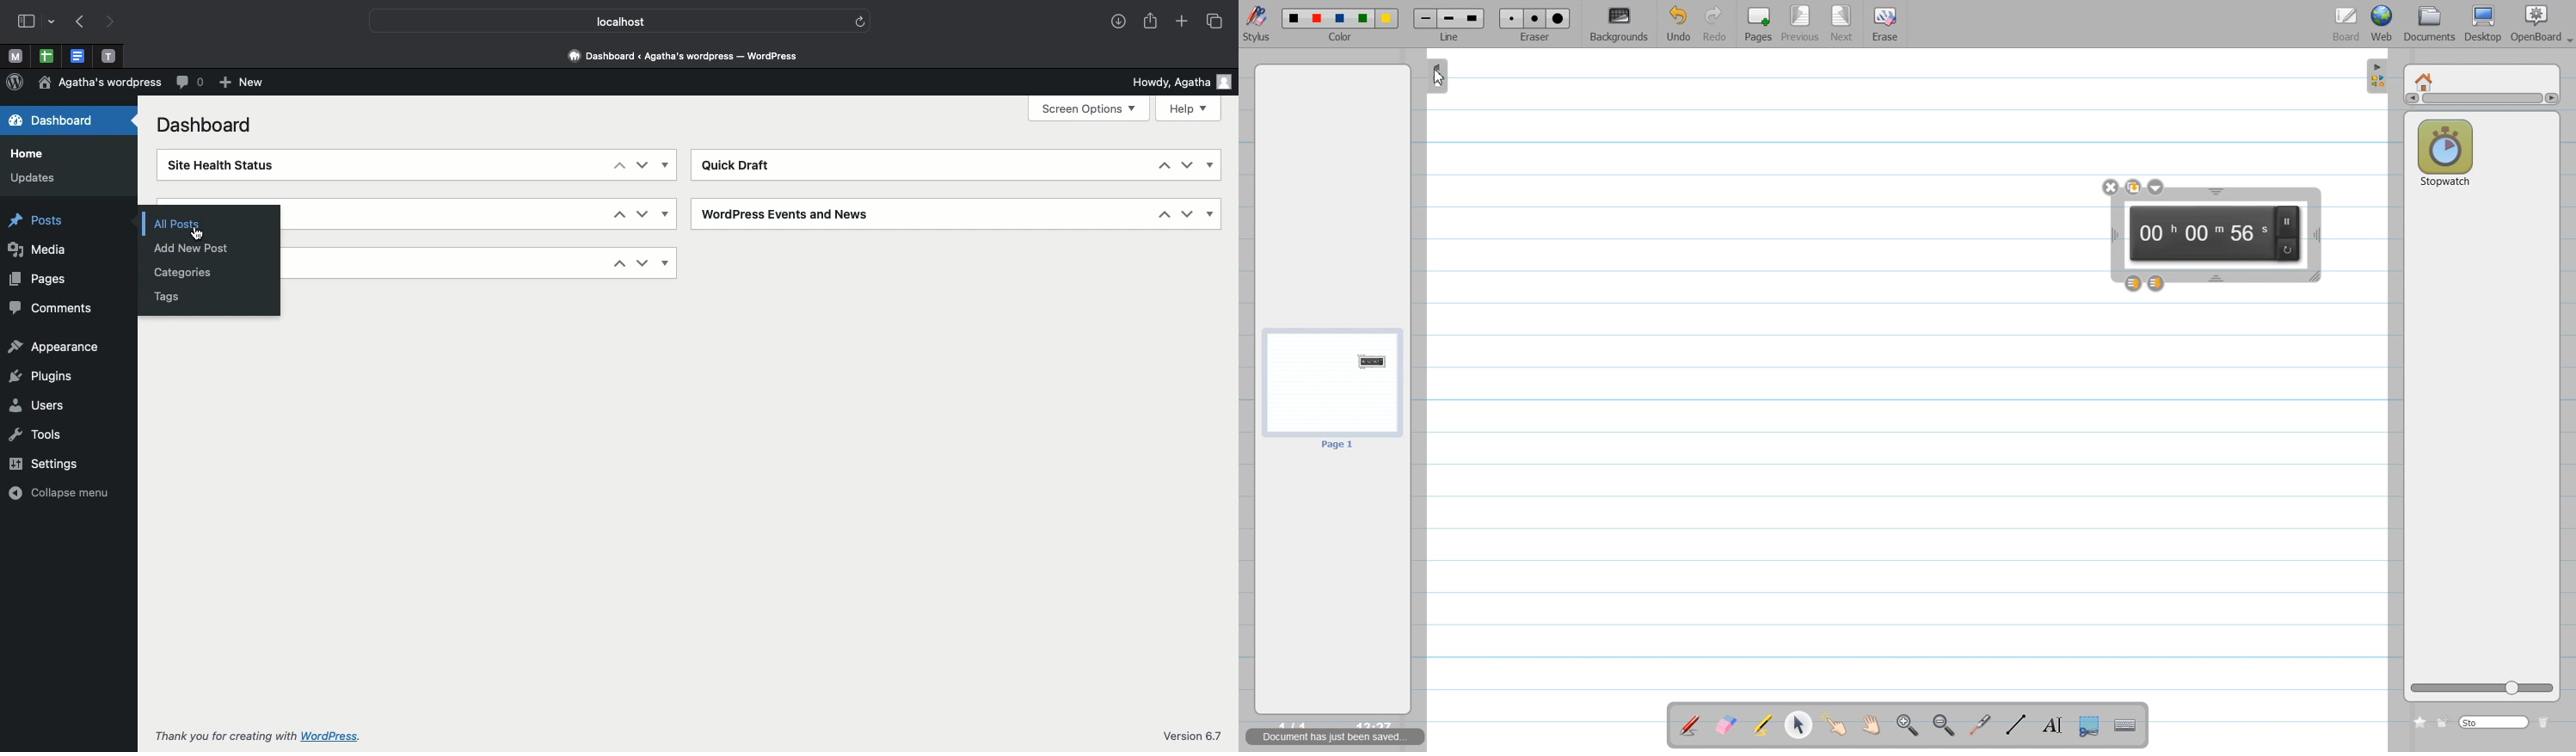  I want to click on Screen options, so click(1088, 108).